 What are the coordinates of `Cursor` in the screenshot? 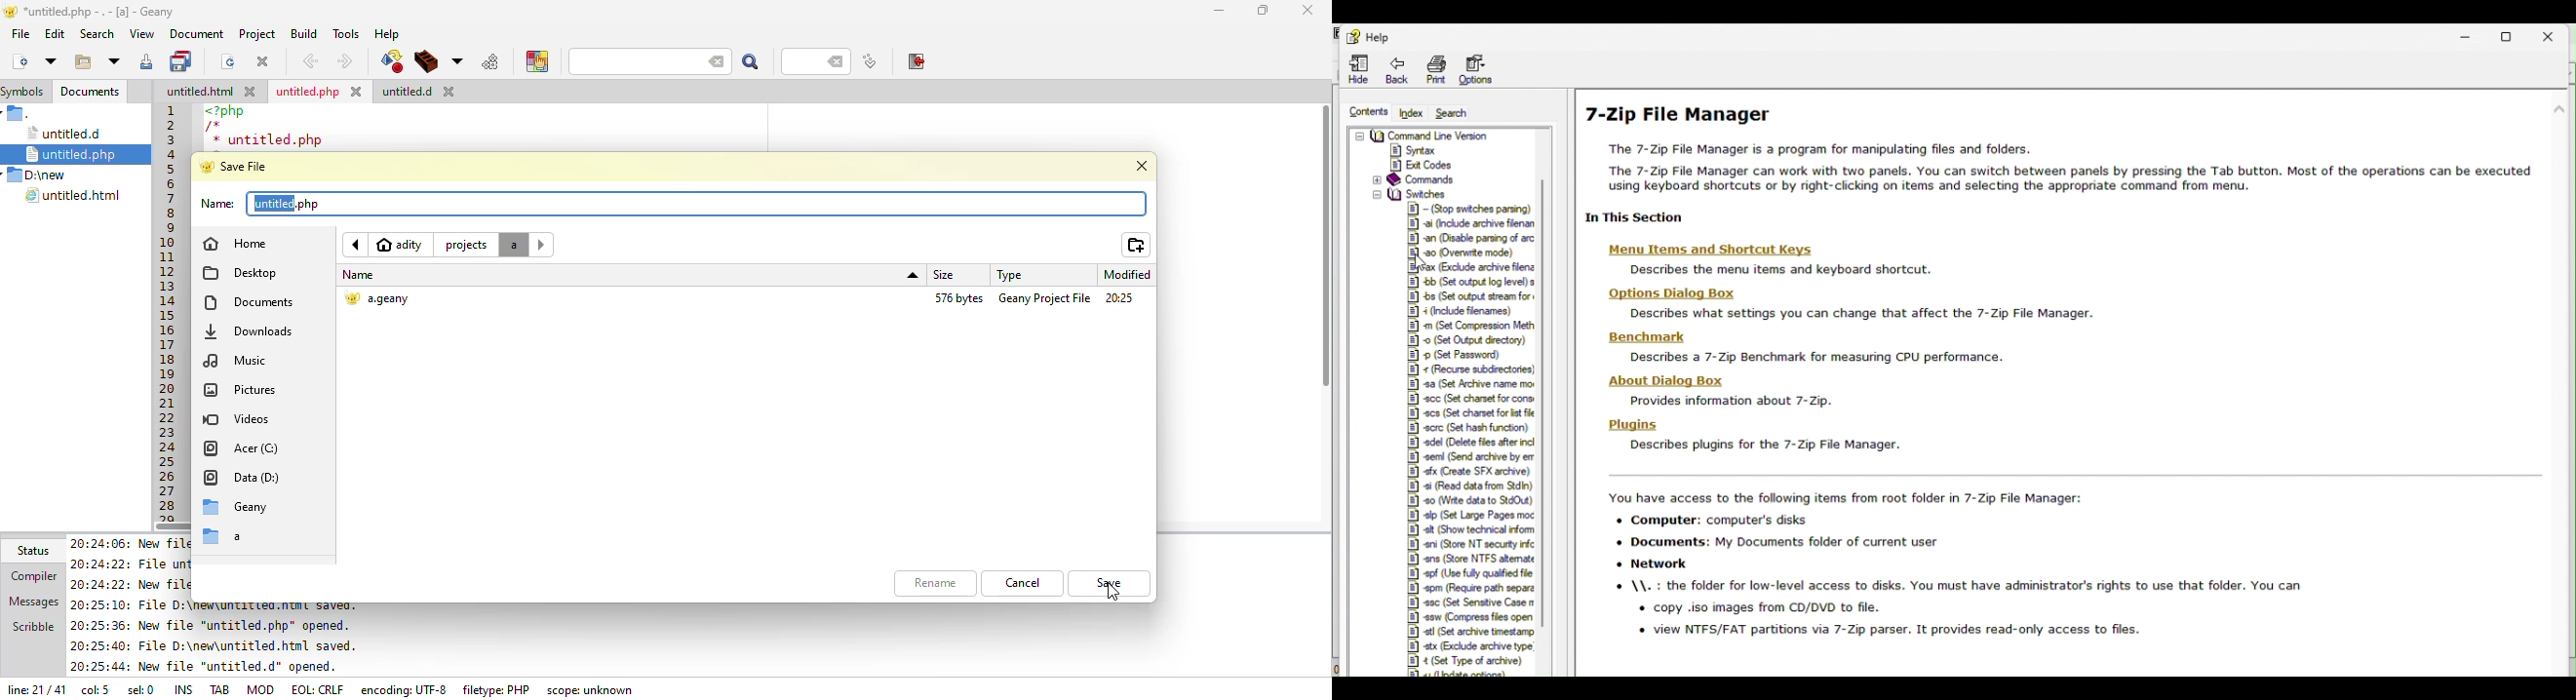 It's located at (1421, 264).